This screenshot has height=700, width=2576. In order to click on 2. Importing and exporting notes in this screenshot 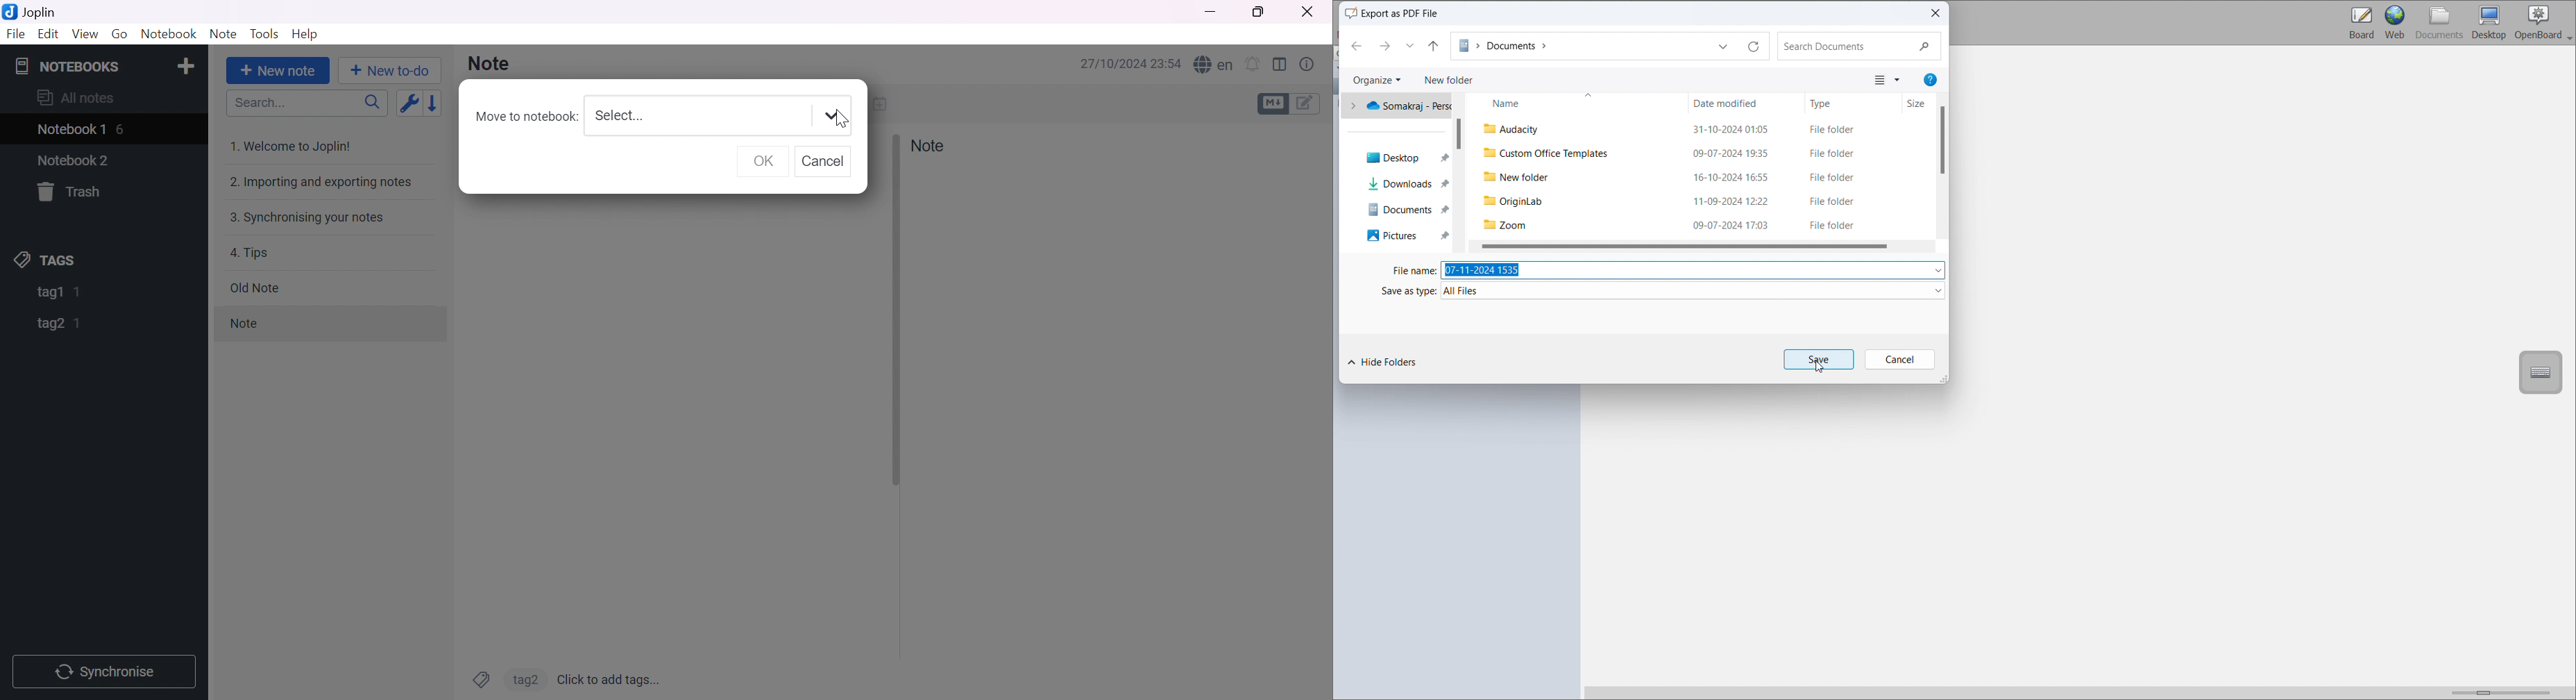, I will do `click(320, 182)`.